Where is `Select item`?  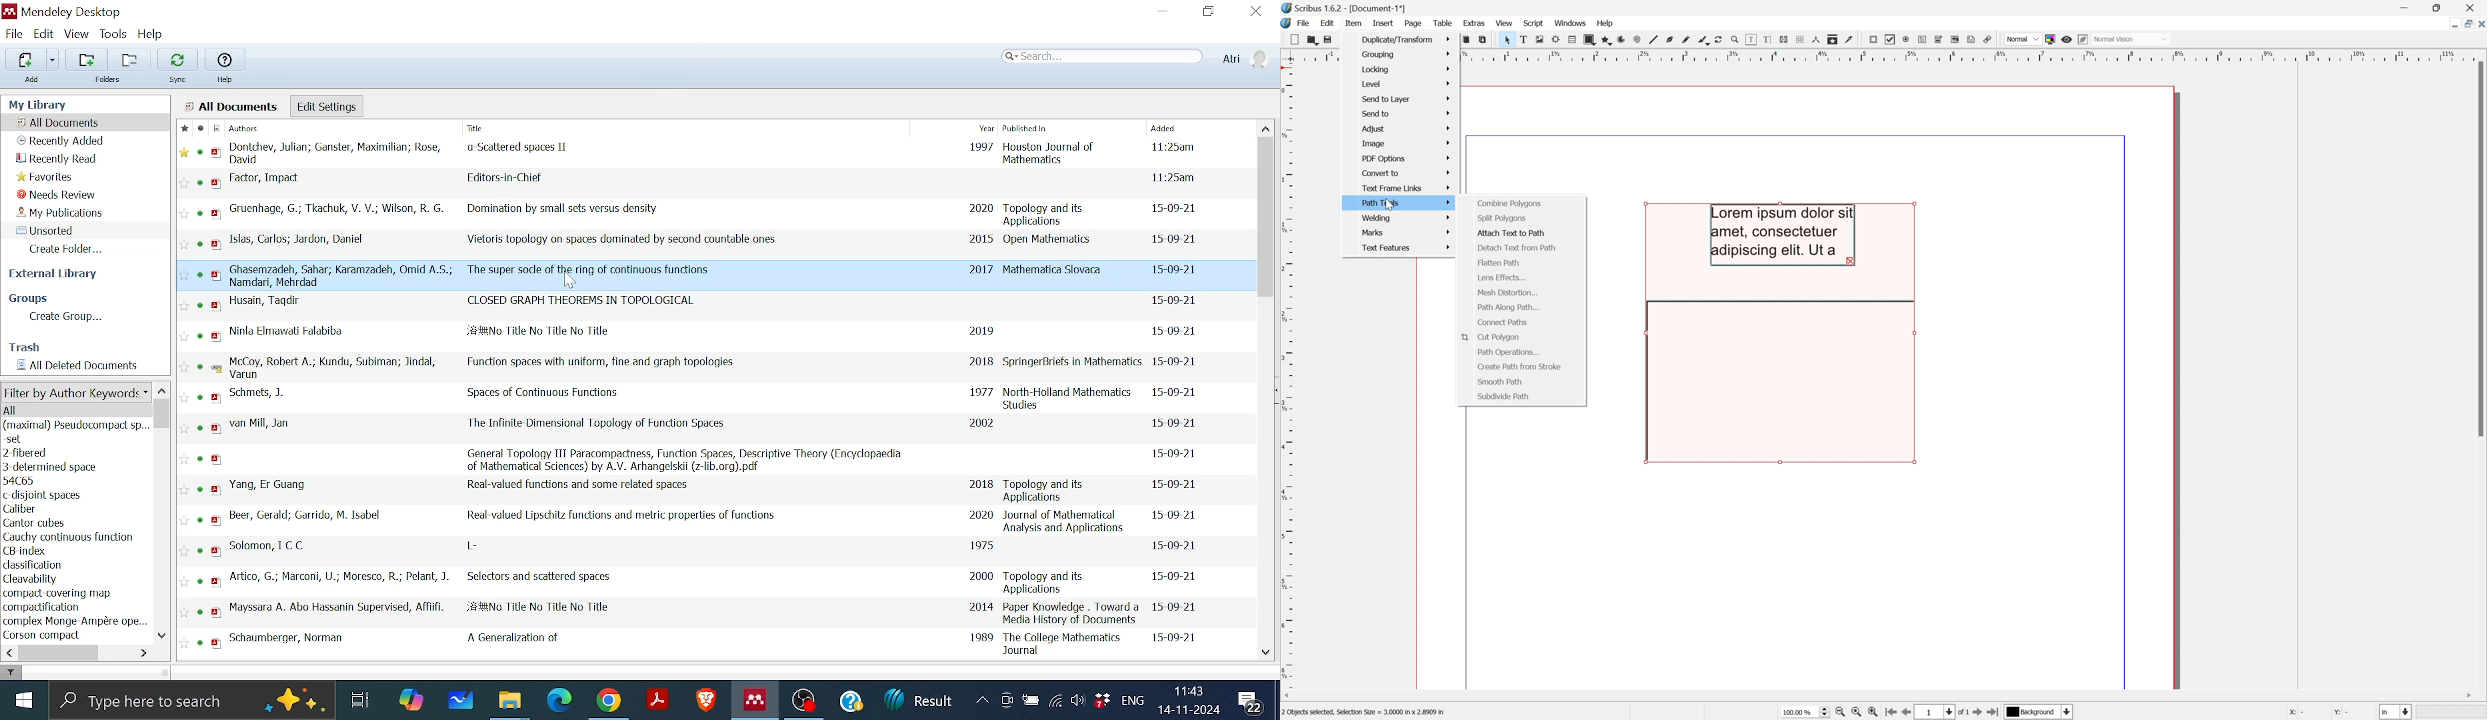 Select item is located at coordinates (1504, 39).